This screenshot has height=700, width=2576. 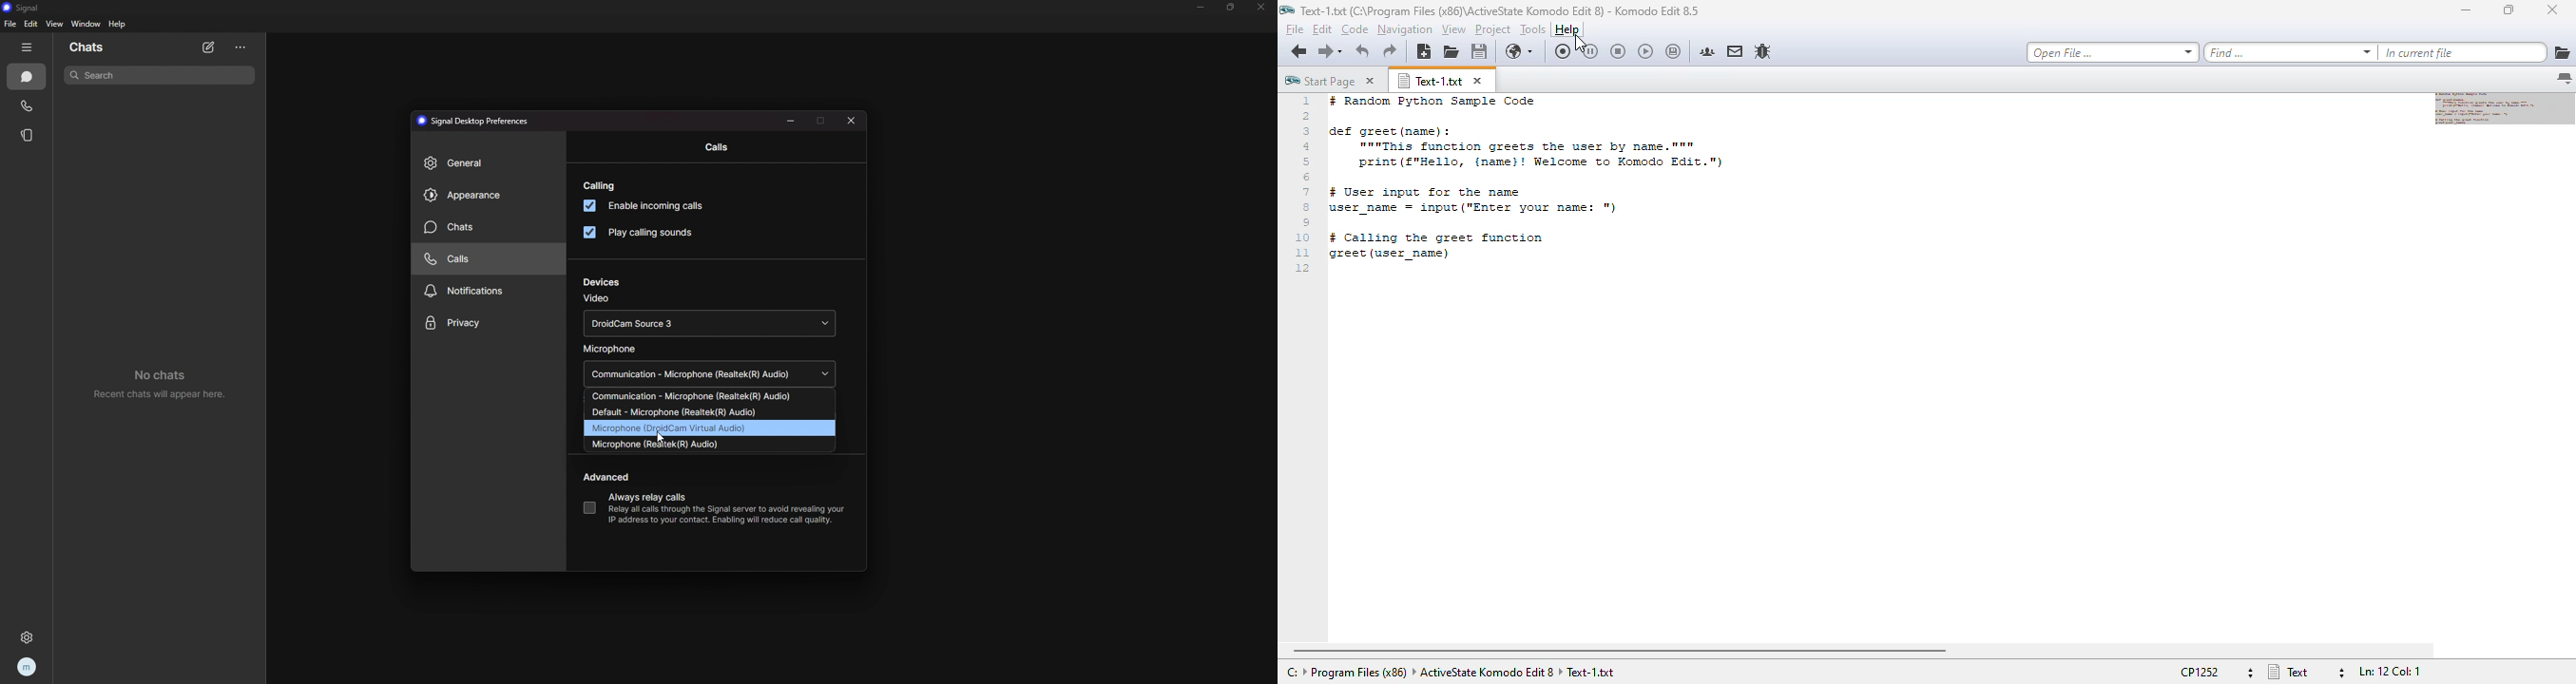 What do you see at coordinates (604, 282) in the screenshot?
I see `devices` at bounding box center [604, 282].